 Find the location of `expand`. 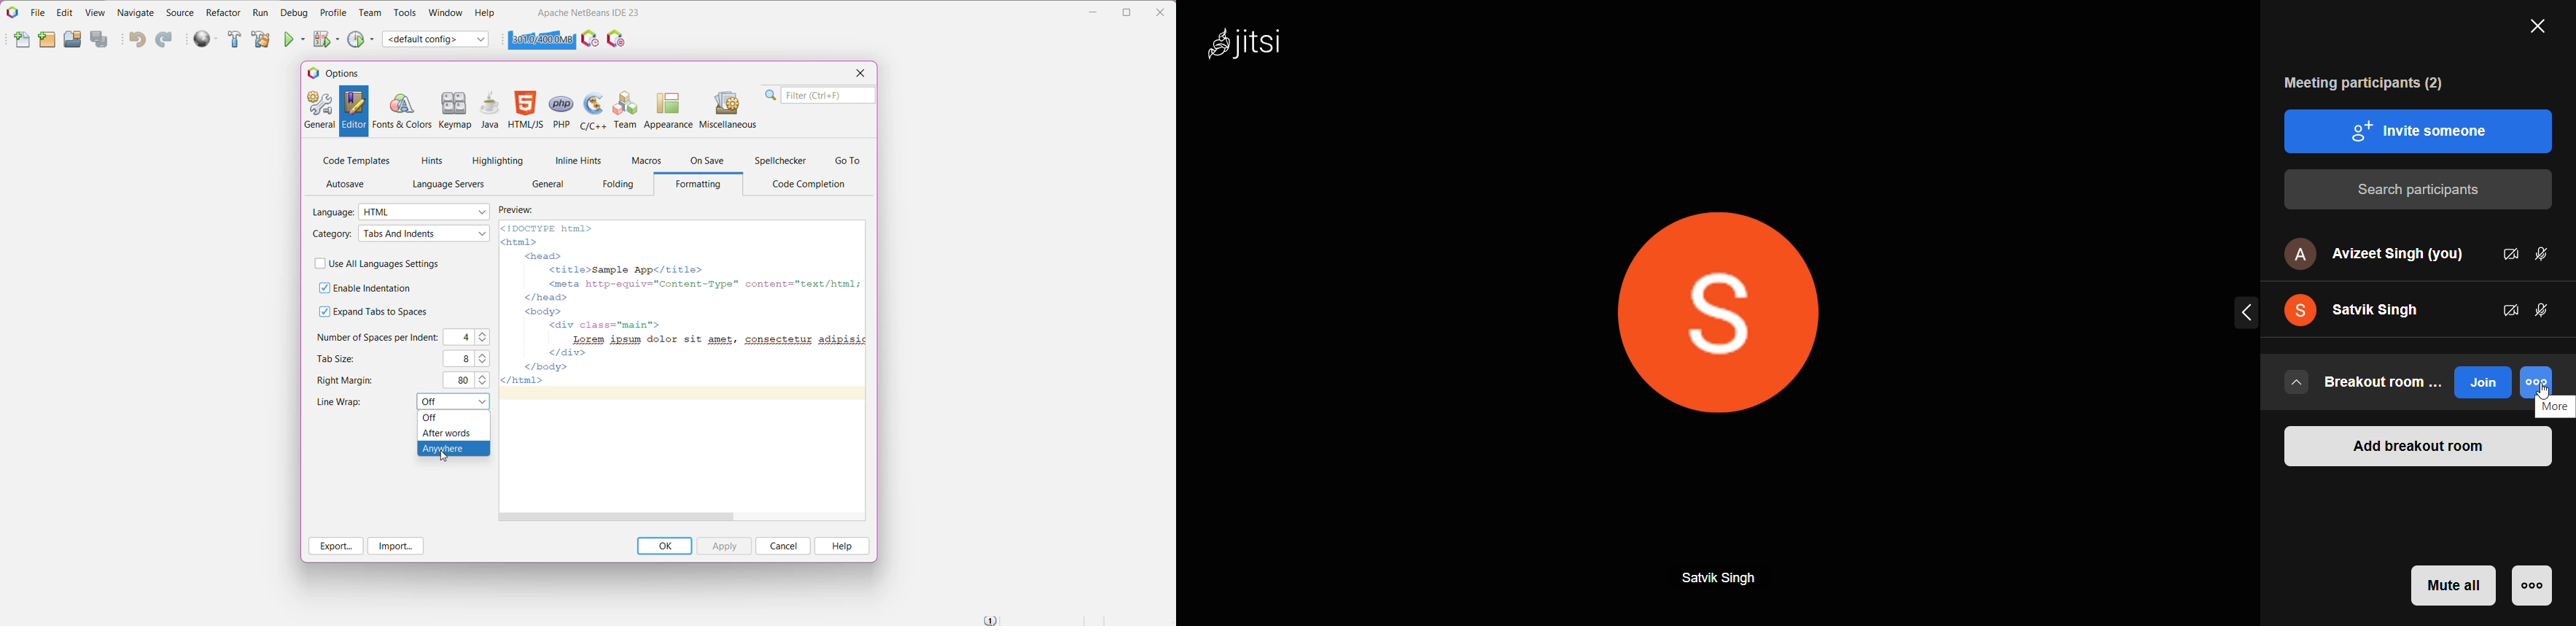

expand is located at coordinates (2243, 312).